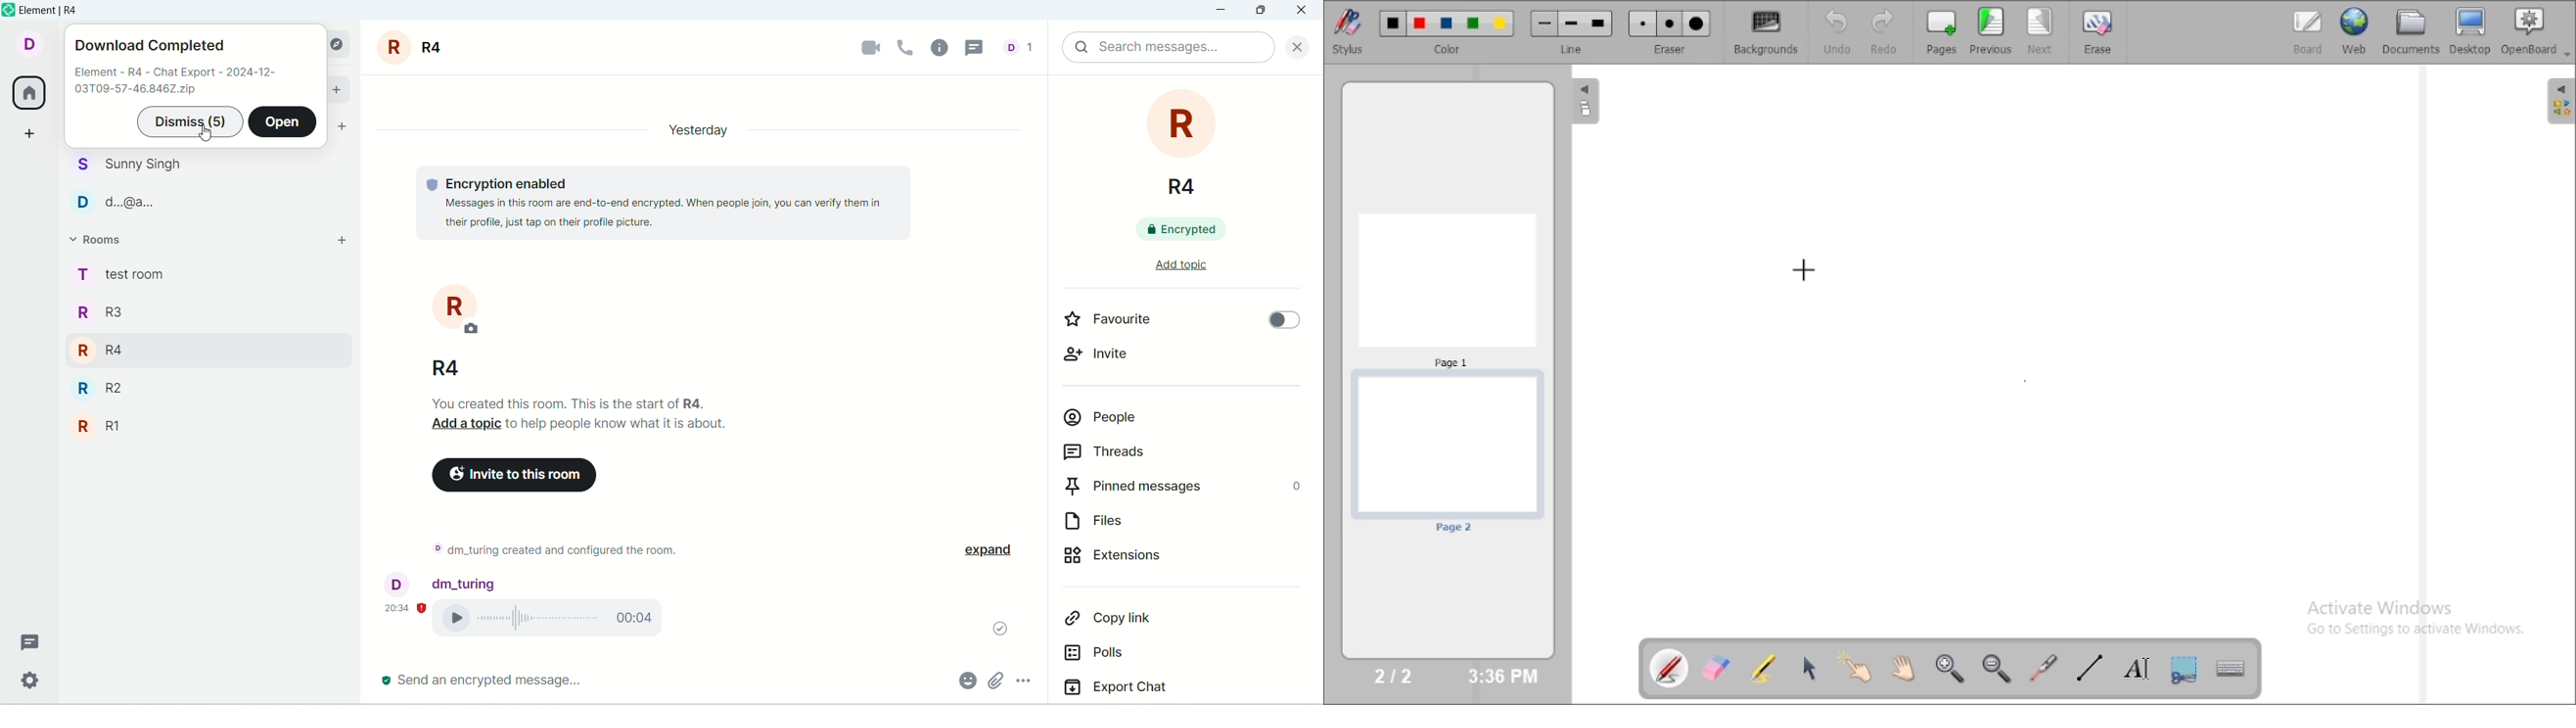 This screenshot has height=728, width=2576. I want to click on add topic, so click(1169, 272).